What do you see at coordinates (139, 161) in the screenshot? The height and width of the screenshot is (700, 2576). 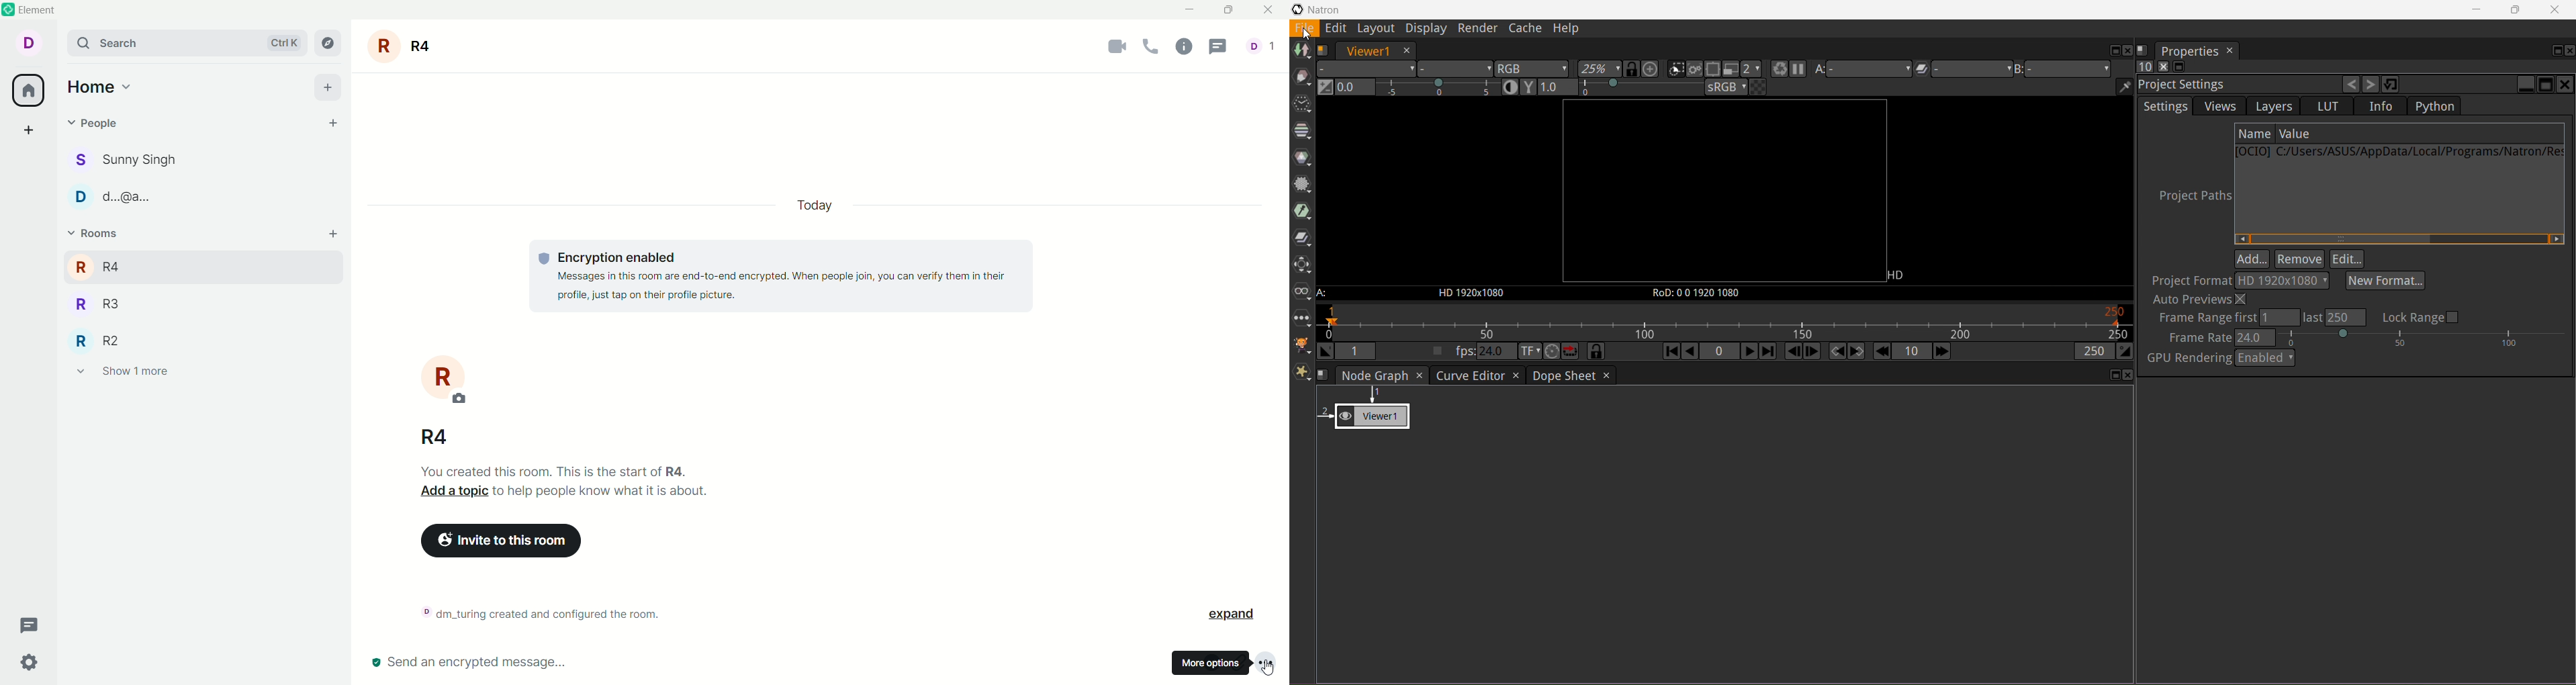 I see `people` at bounding box center [139, 161].